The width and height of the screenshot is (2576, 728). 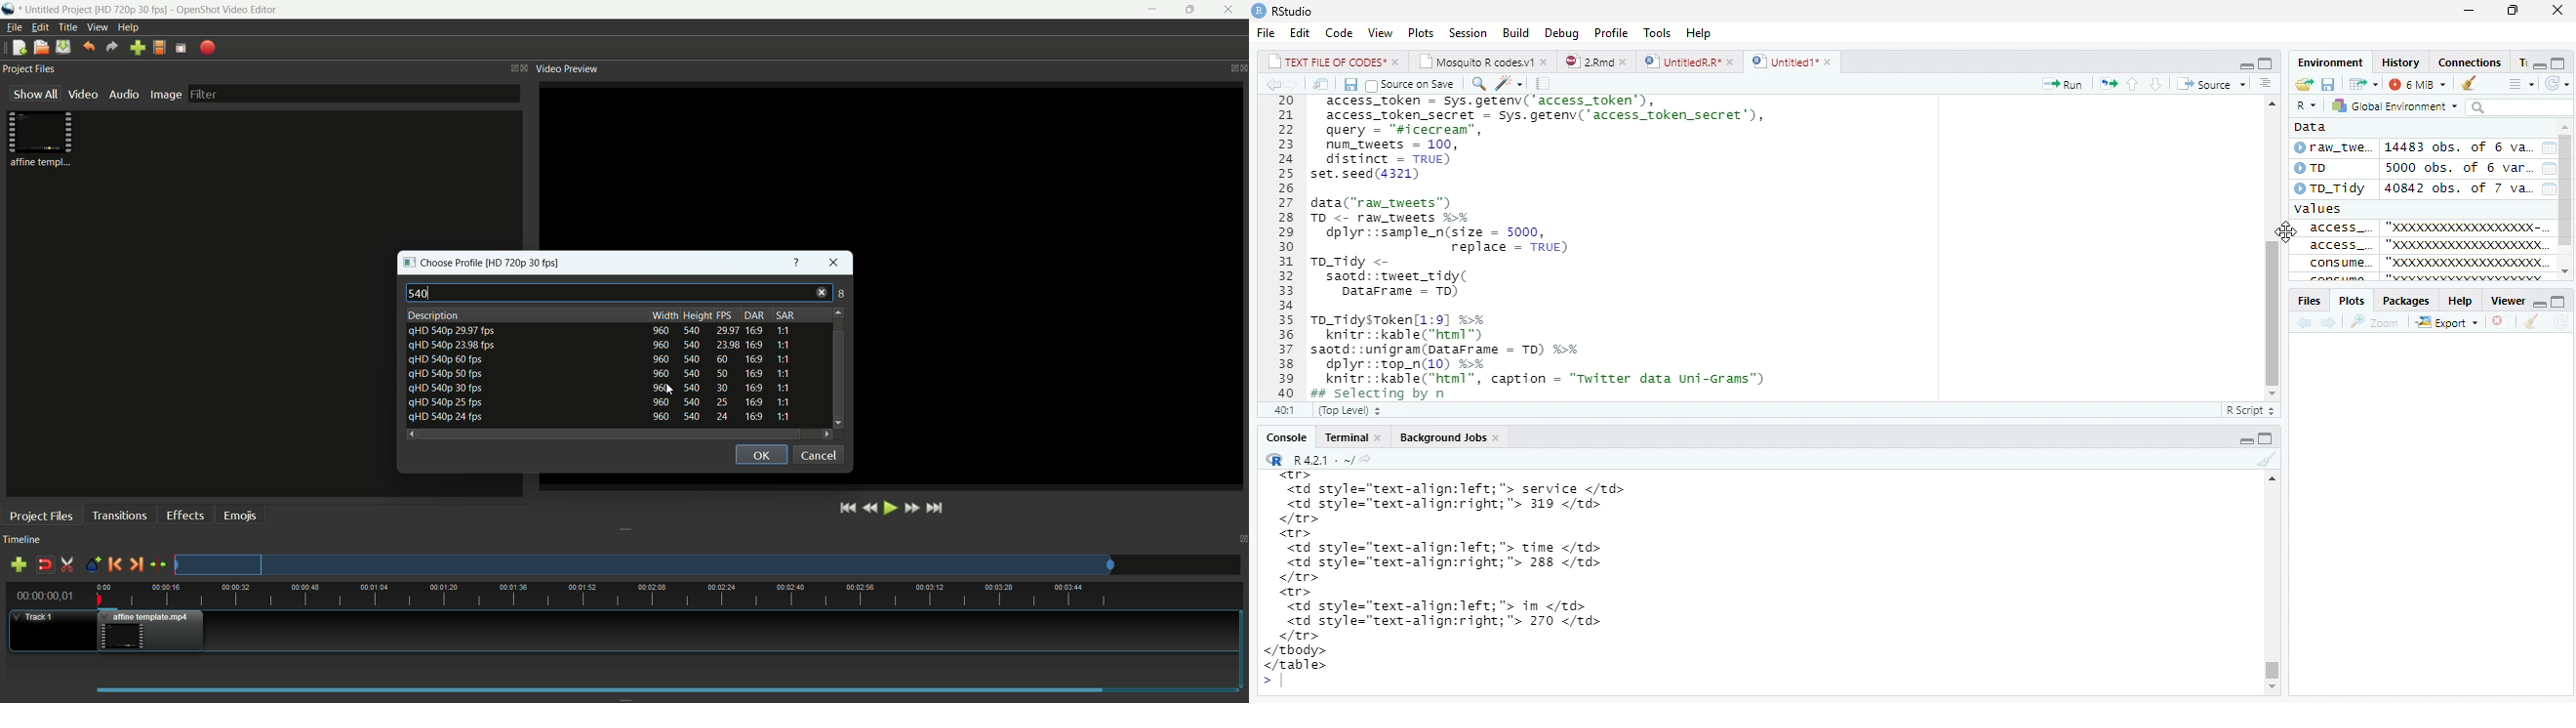 I want to click on remove viewer, so click(x=2503, y=322).